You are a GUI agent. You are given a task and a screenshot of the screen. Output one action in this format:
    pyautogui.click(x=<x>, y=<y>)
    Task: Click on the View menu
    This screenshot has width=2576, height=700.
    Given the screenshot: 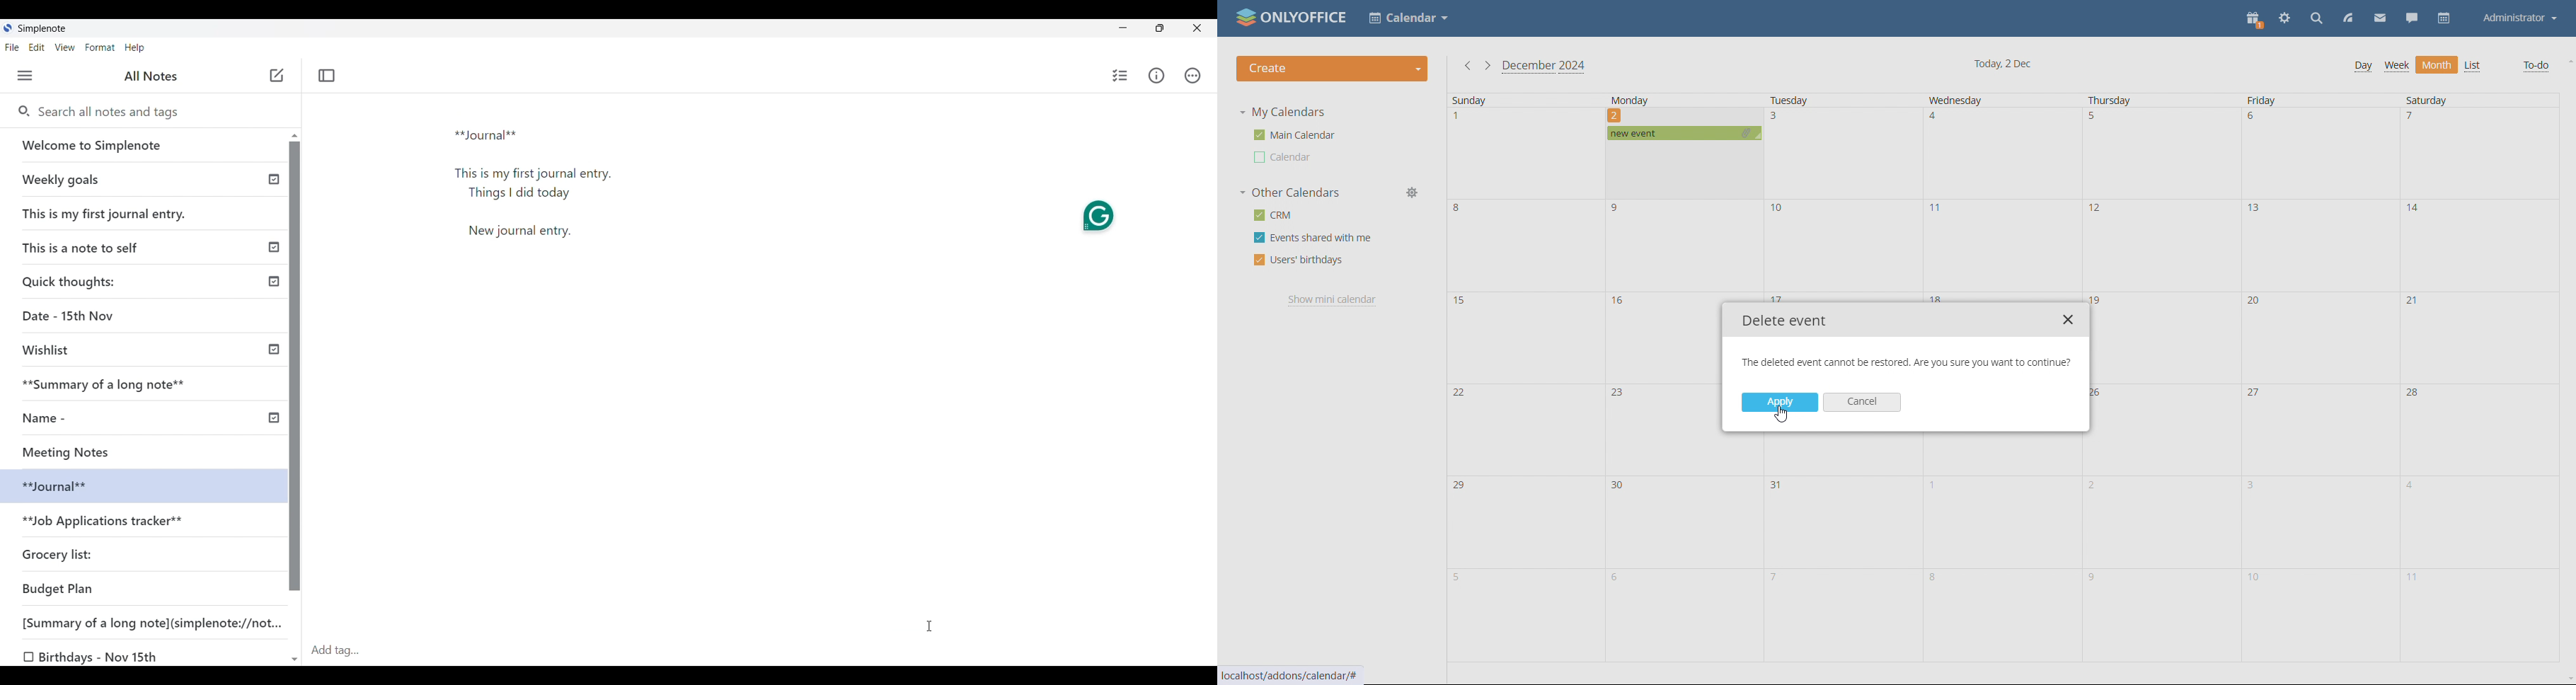 What is the action you would take?
    pyautogui.click(x=65, y=48)
    